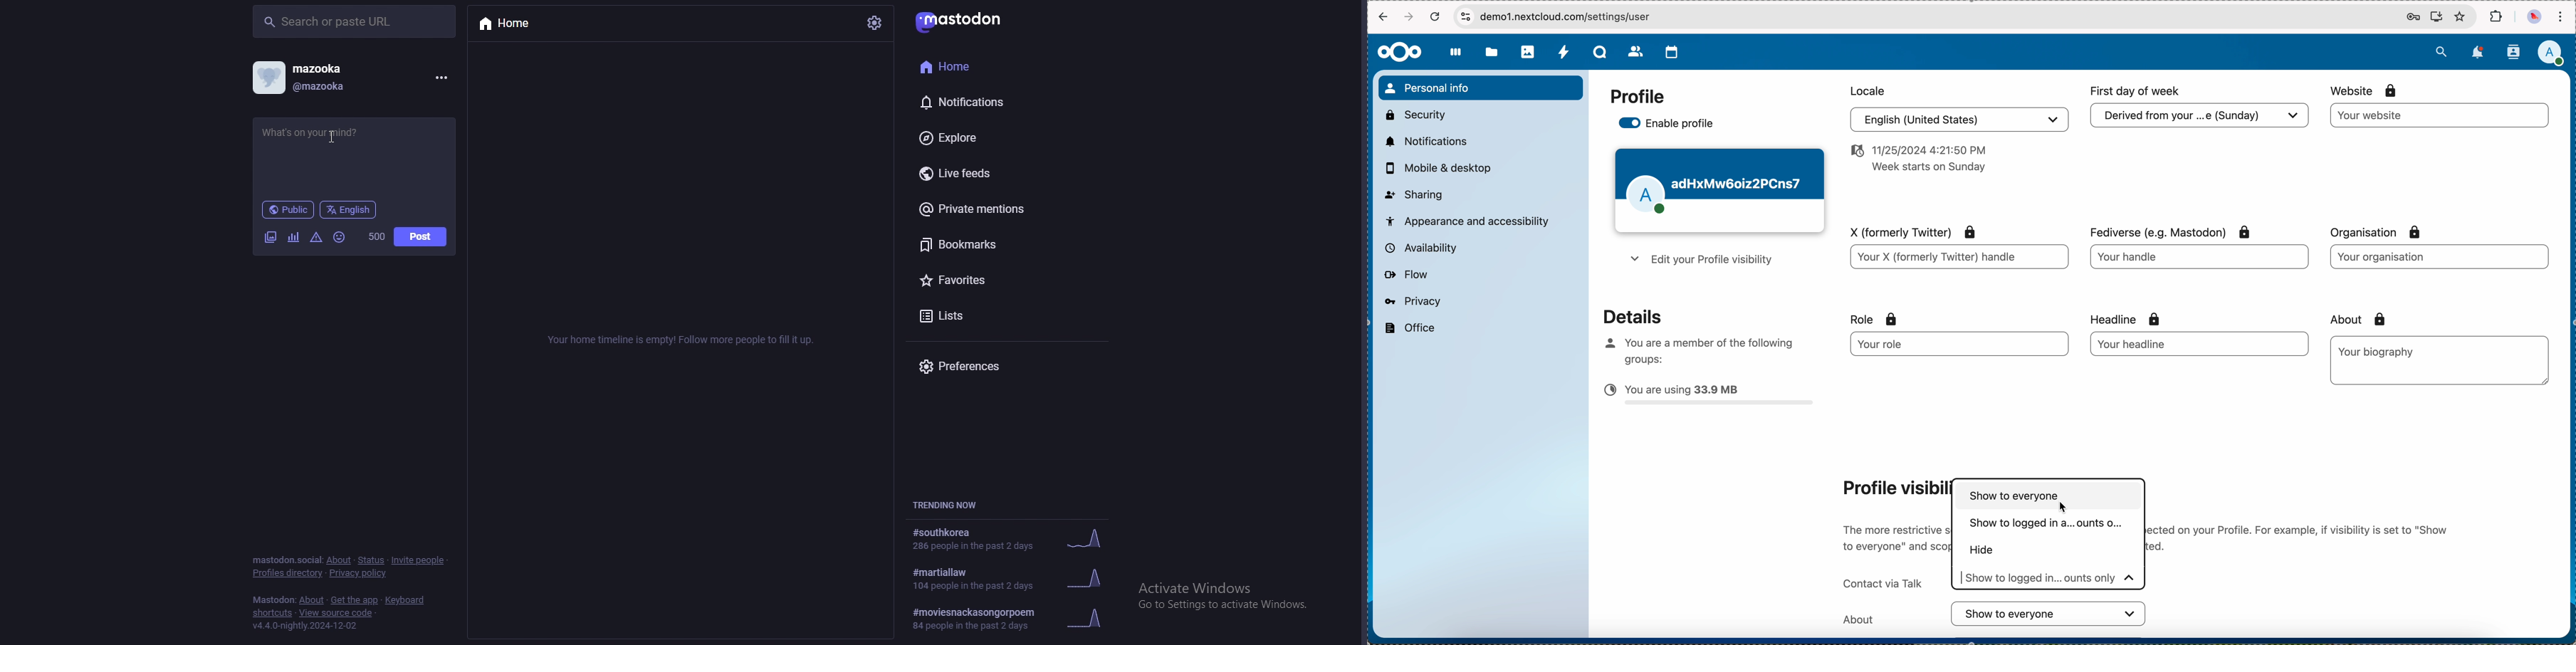 The height and width of the screenshot is (672, 2576). What do you see at coordinates (1406, 275) in the screenshot?
I see `flow` at bounding box center [1406, 275].